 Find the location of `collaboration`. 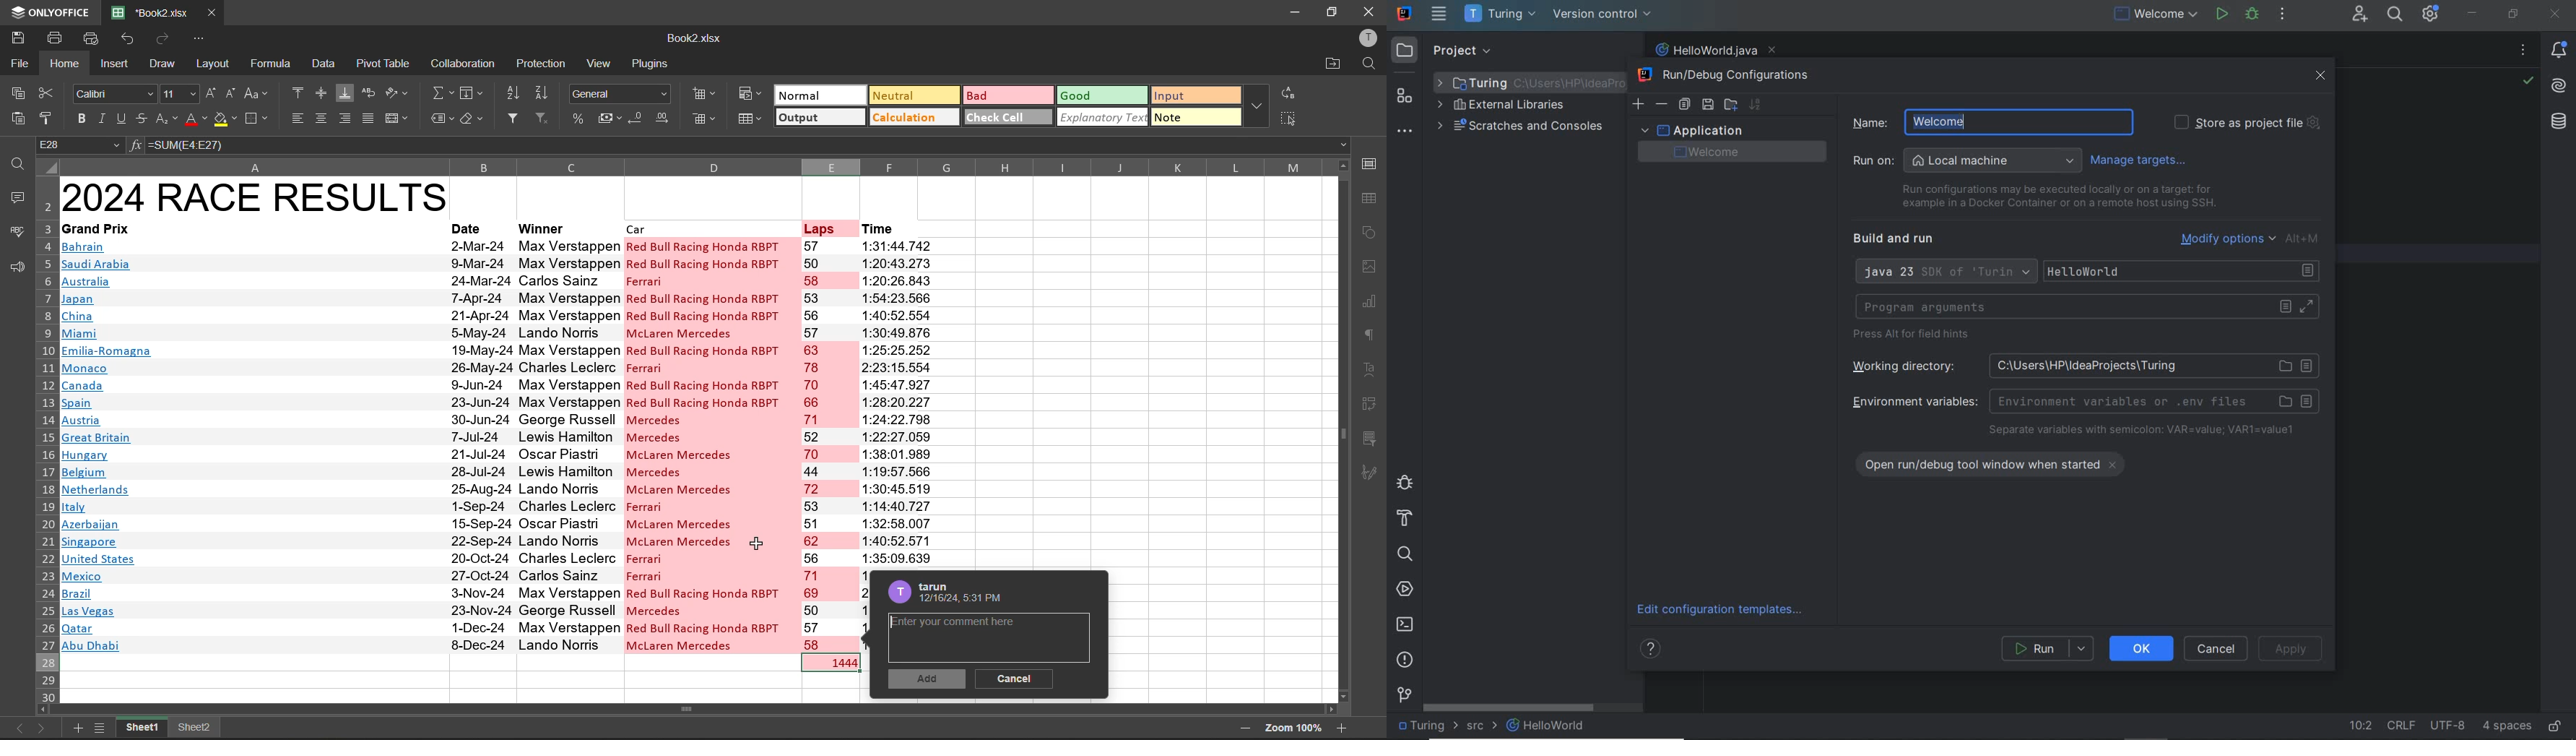

collaboration is located at coordinates (465, 64).